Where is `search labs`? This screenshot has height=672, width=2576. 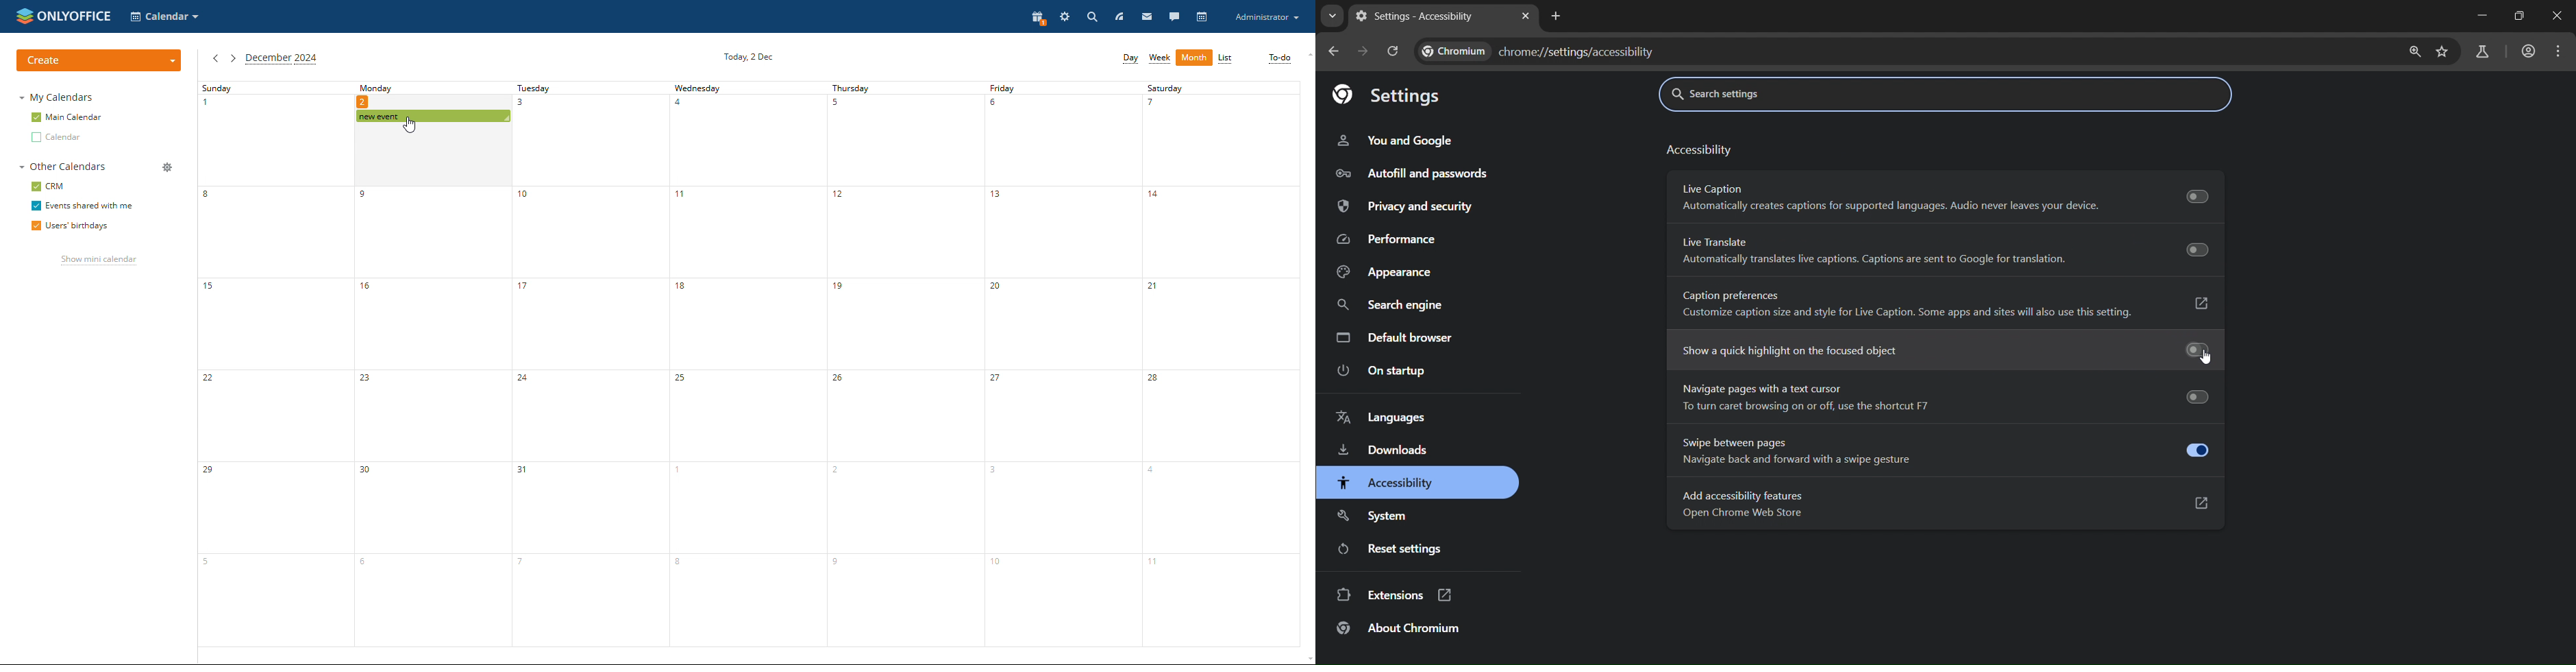
search labs is located at coordinates (2481, 51).